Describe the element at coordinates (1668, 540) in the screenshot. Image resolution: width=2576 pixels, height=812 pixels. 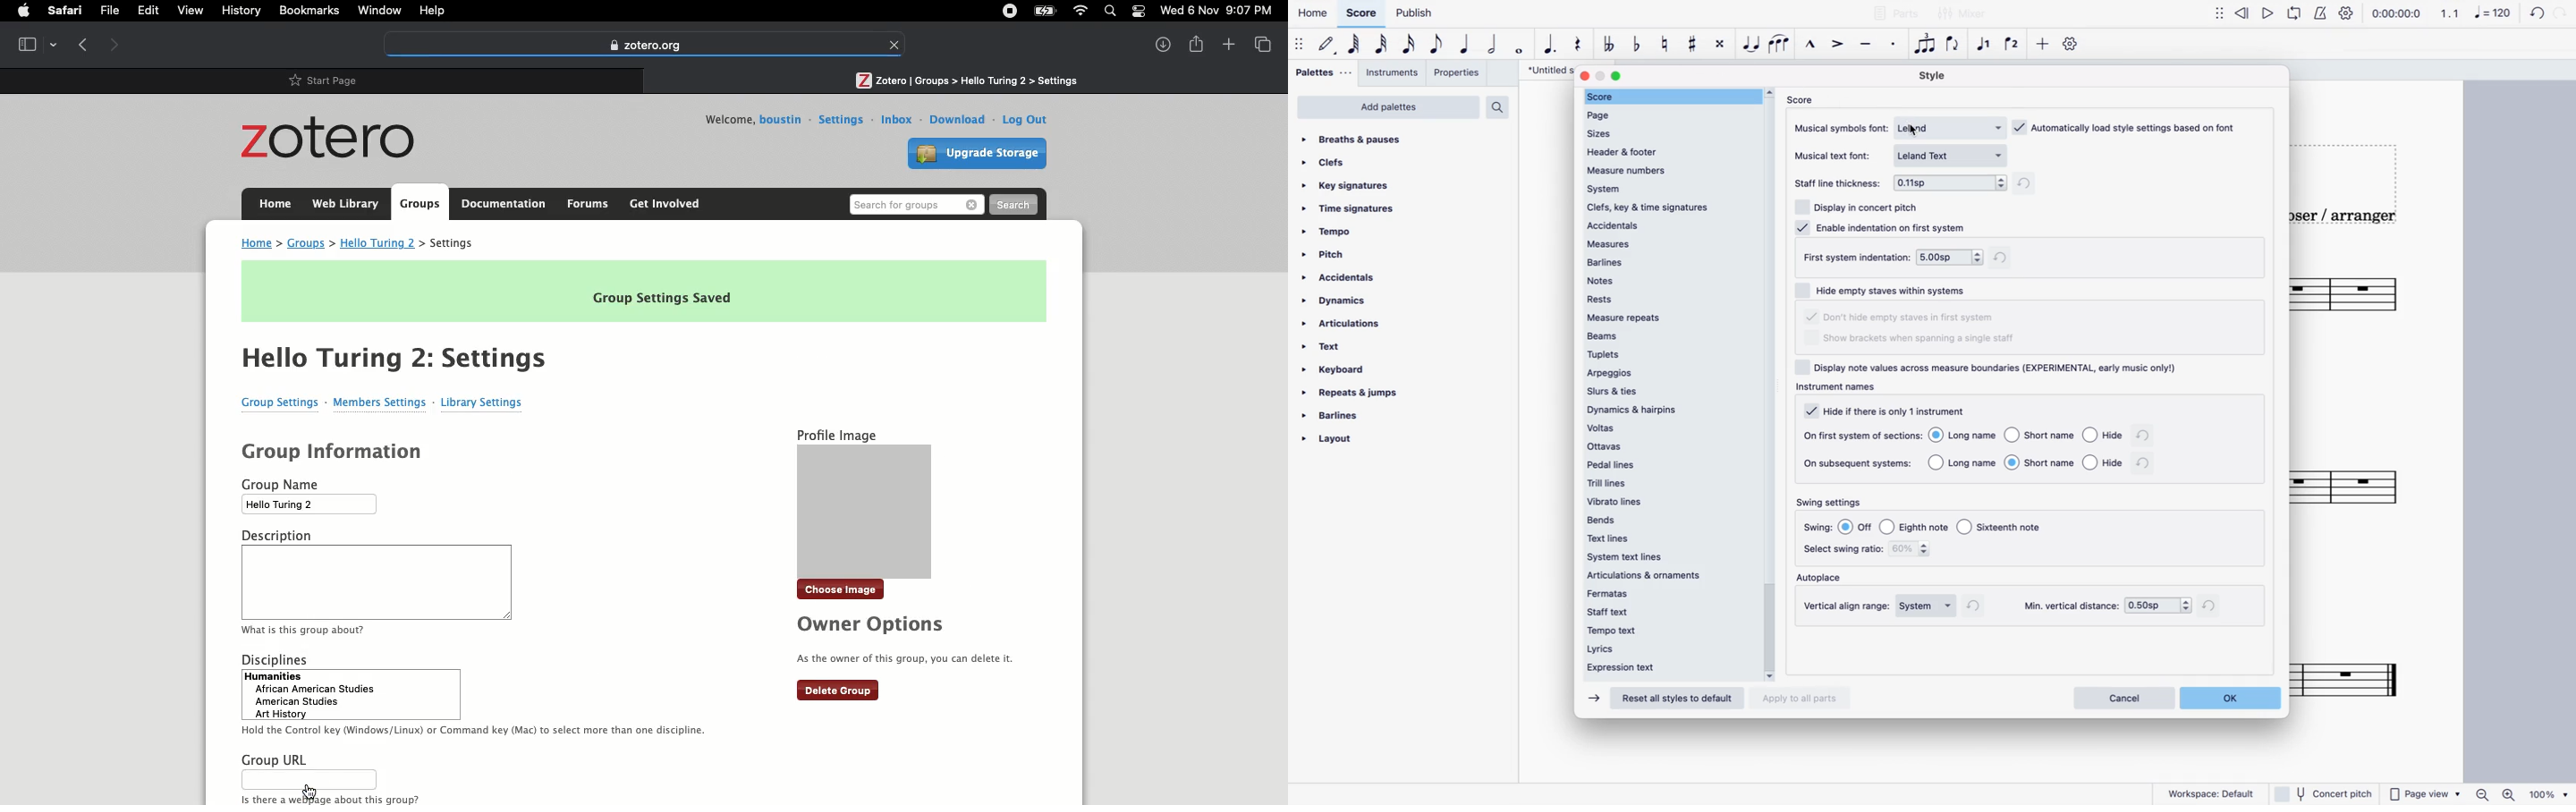
I see `text lines` at that location.